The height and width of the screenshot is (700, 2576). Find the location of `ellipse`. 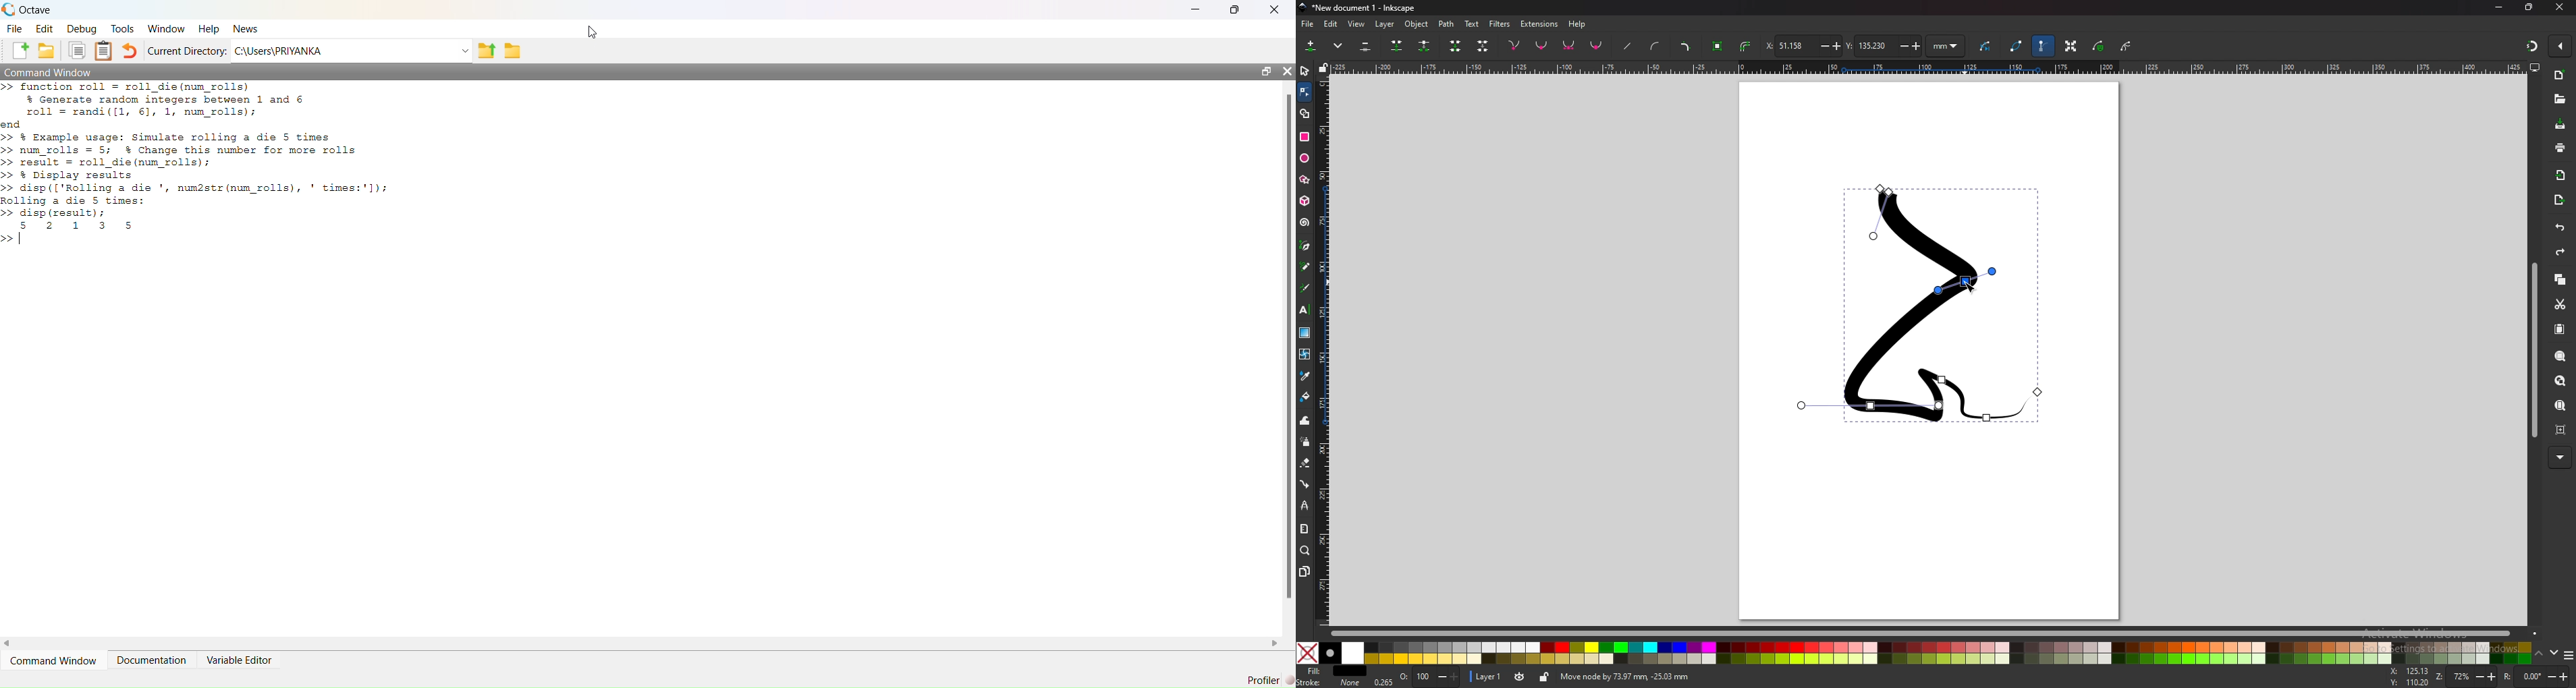

ellipse is located at coordinates (1306, 158).